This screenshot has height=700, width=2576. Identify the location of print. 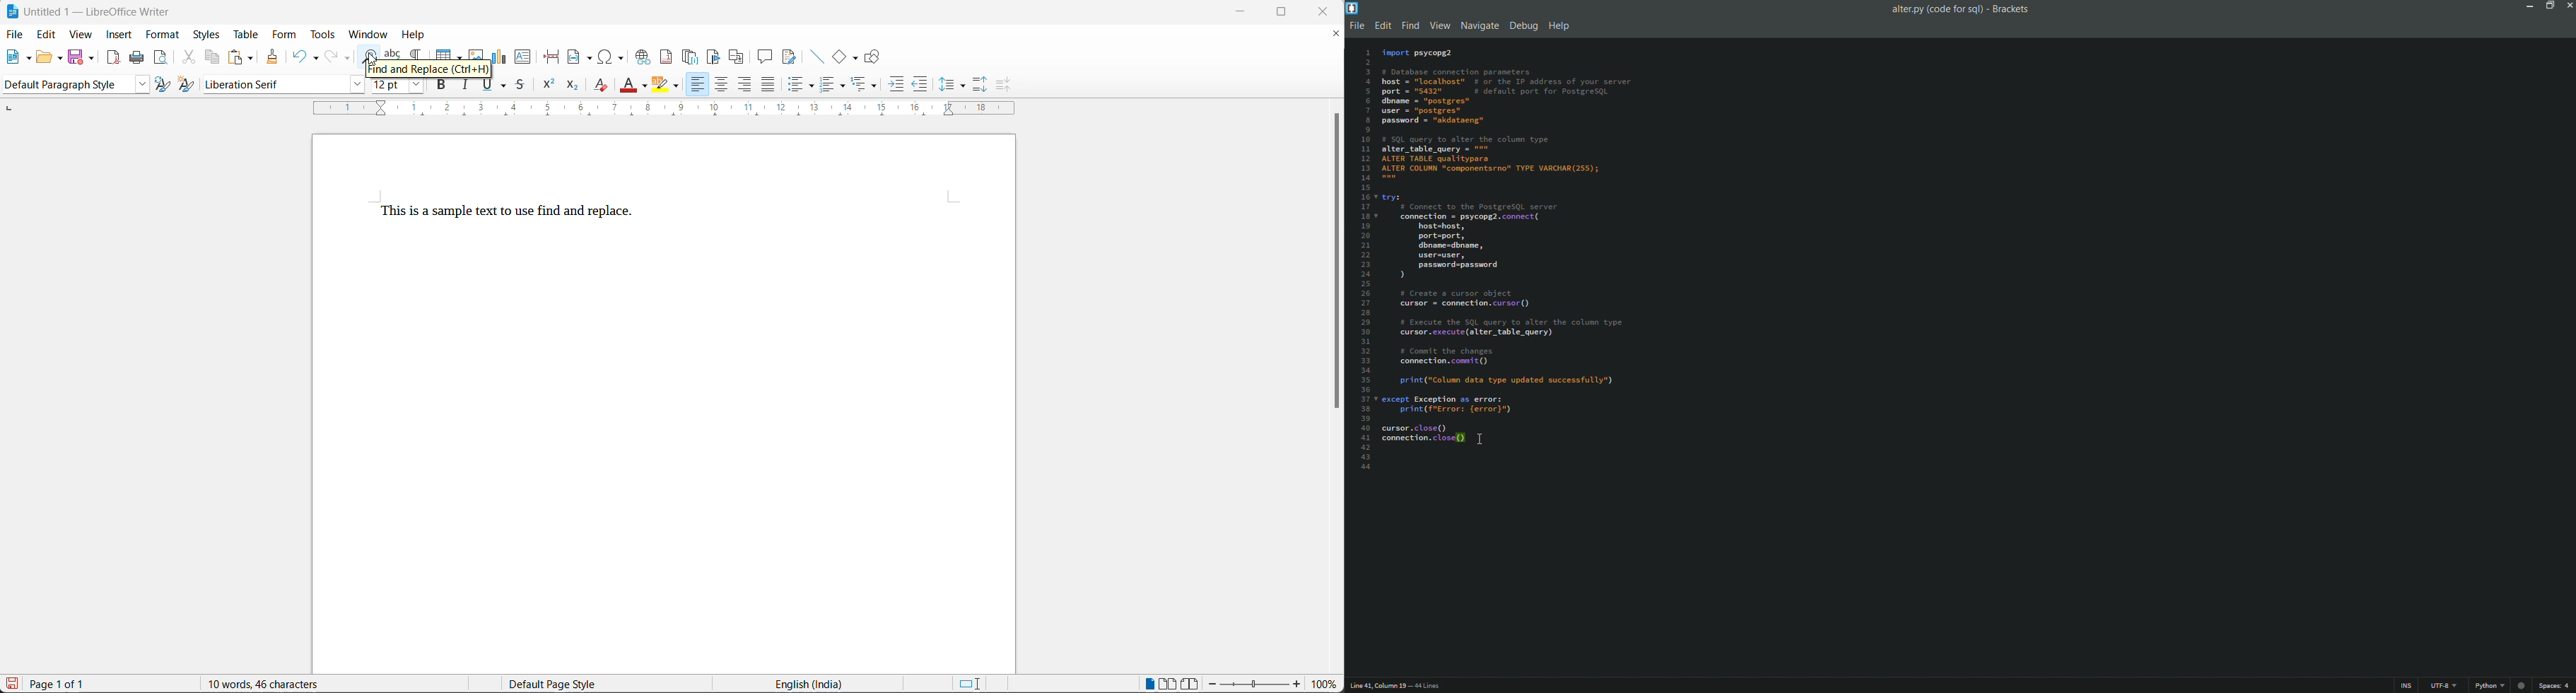
(140, 58).